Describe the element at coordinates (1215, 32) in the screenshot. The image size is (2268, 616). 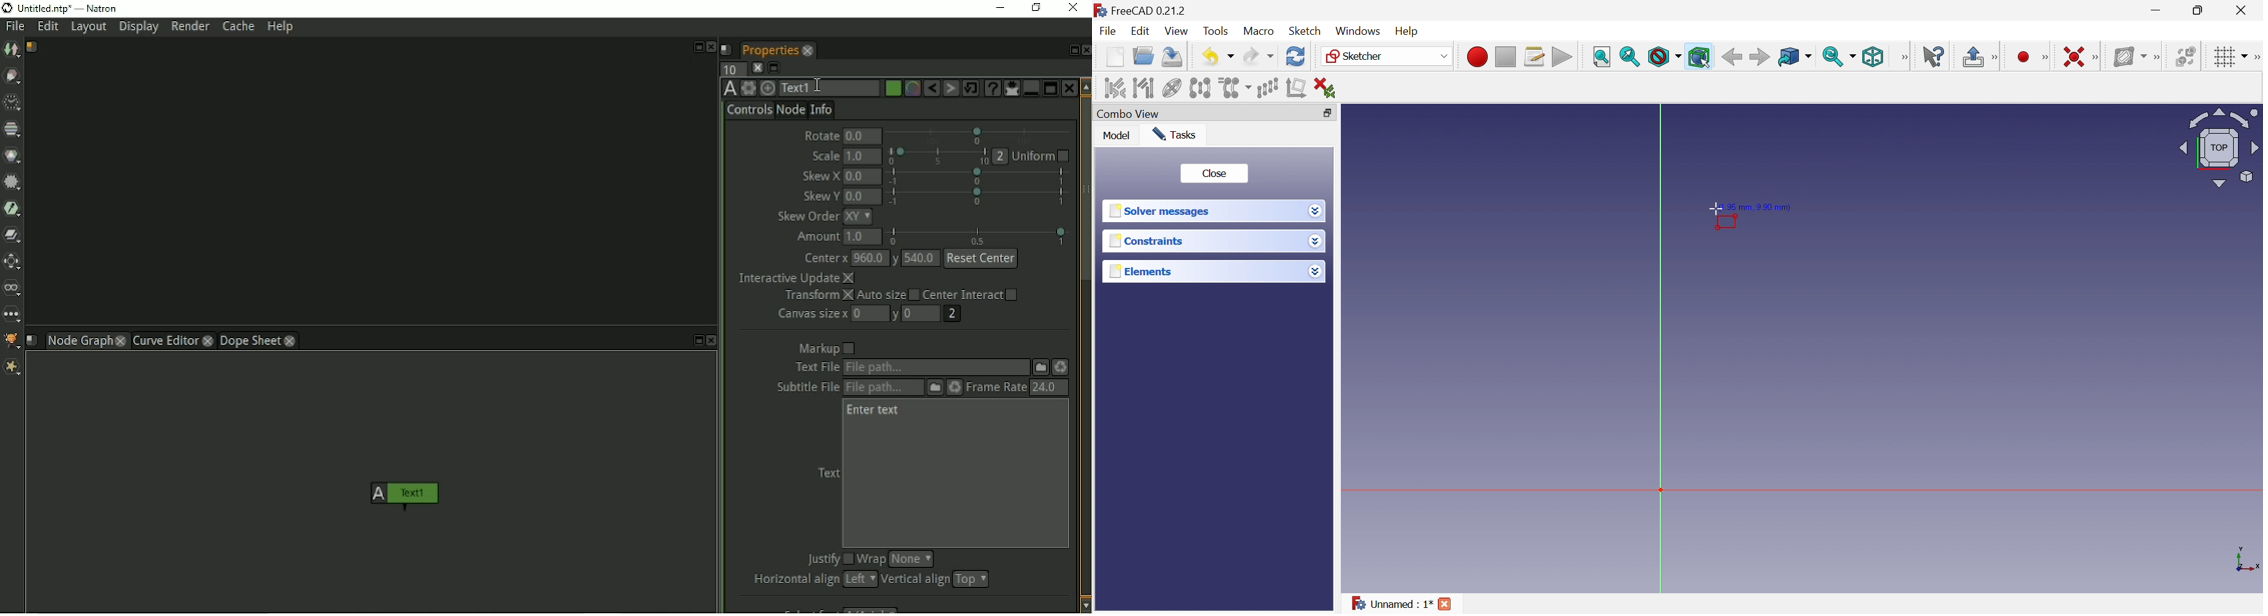
I see `Tools` at that location.